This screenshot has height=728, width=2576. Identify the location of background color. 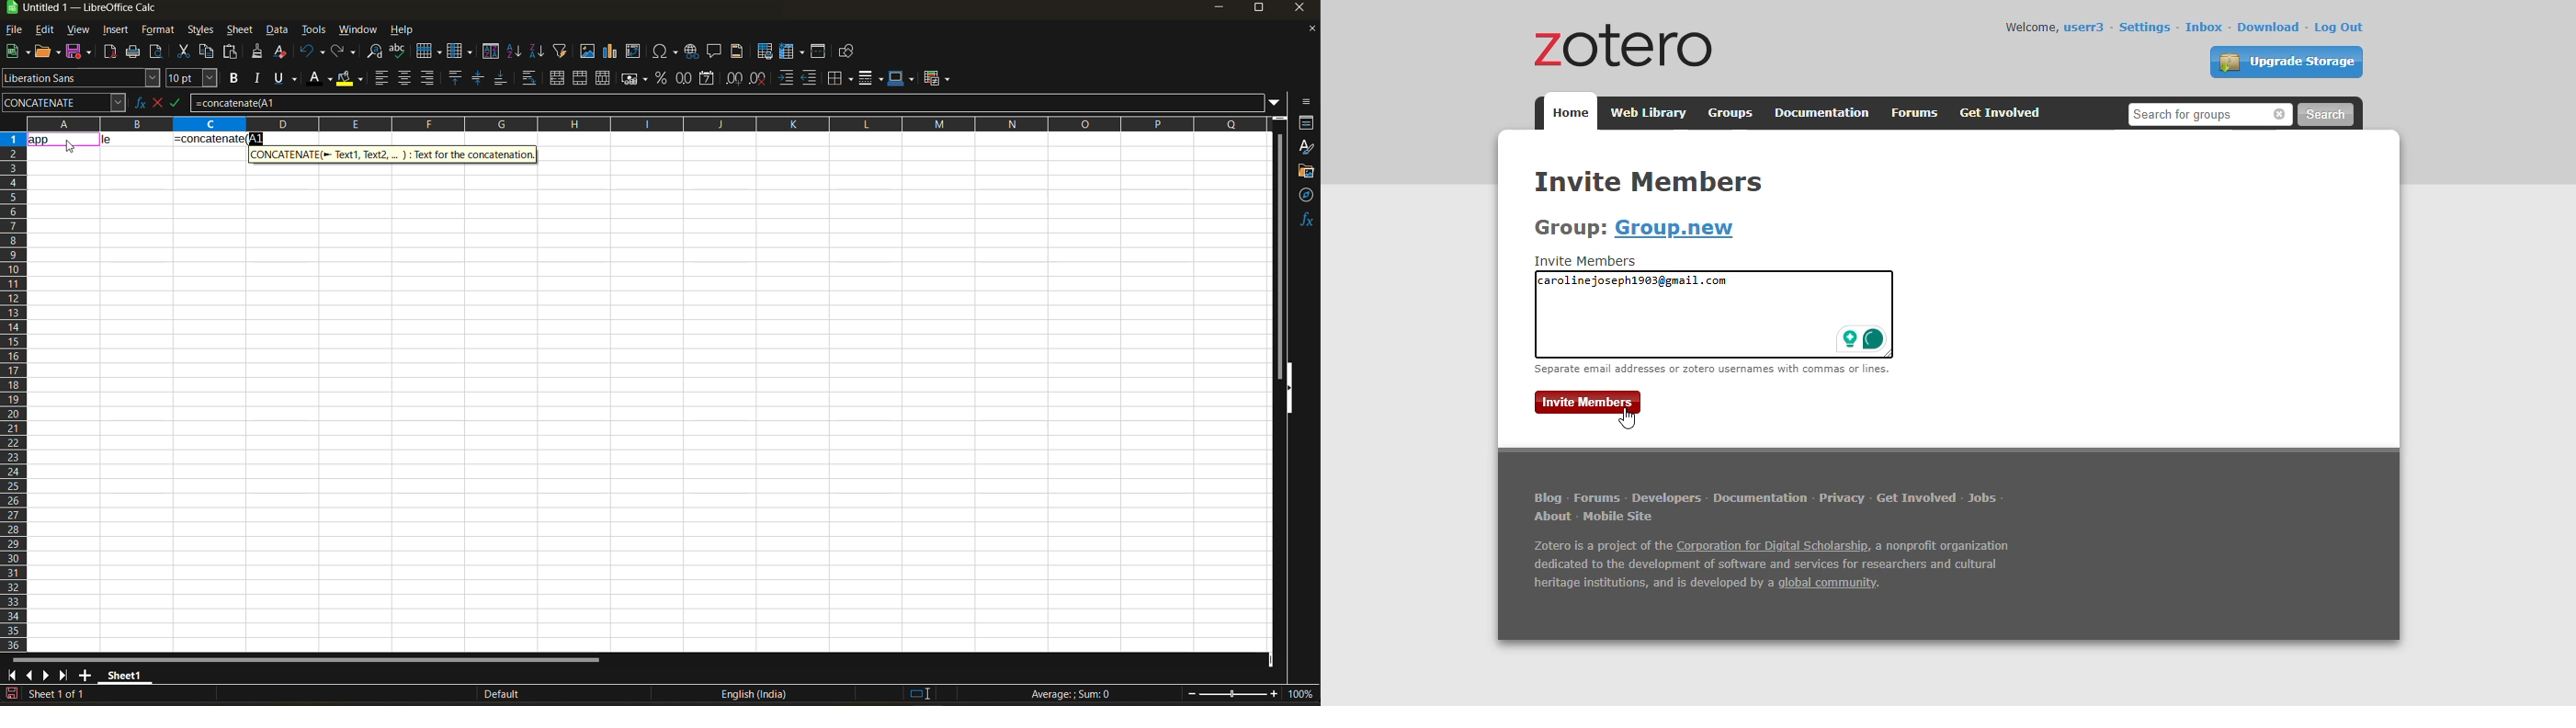
(349, 79).